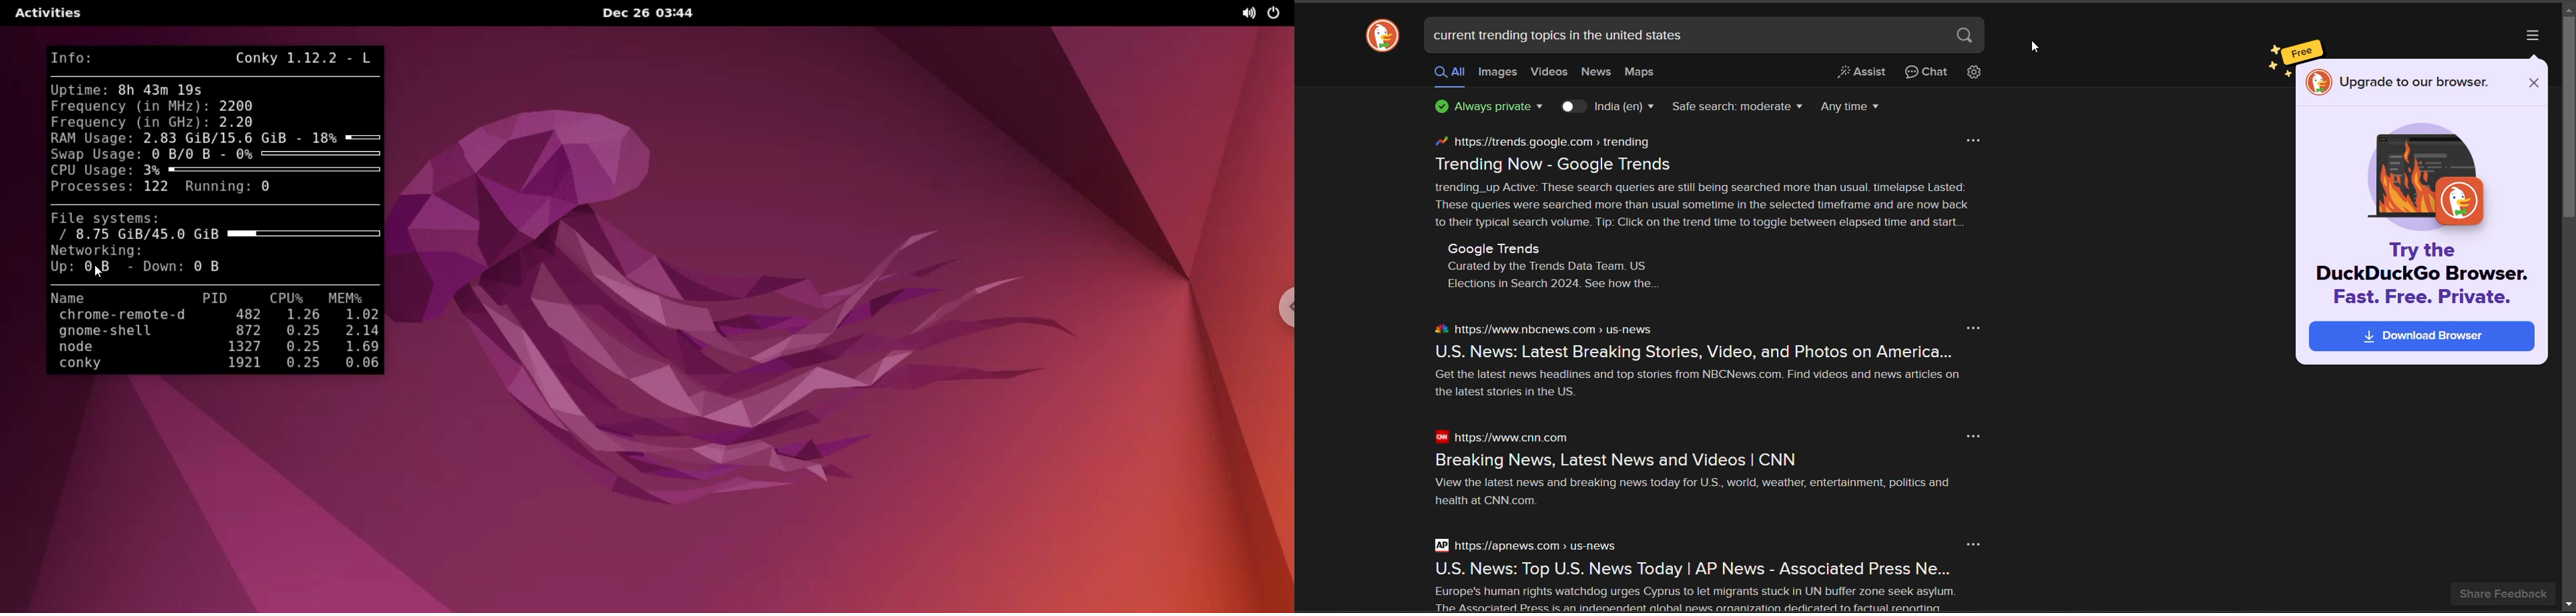 The width and height of the screenshot is (2576, 616). I want to click on https:/apnews.com > us-news, so click(1525, 542).